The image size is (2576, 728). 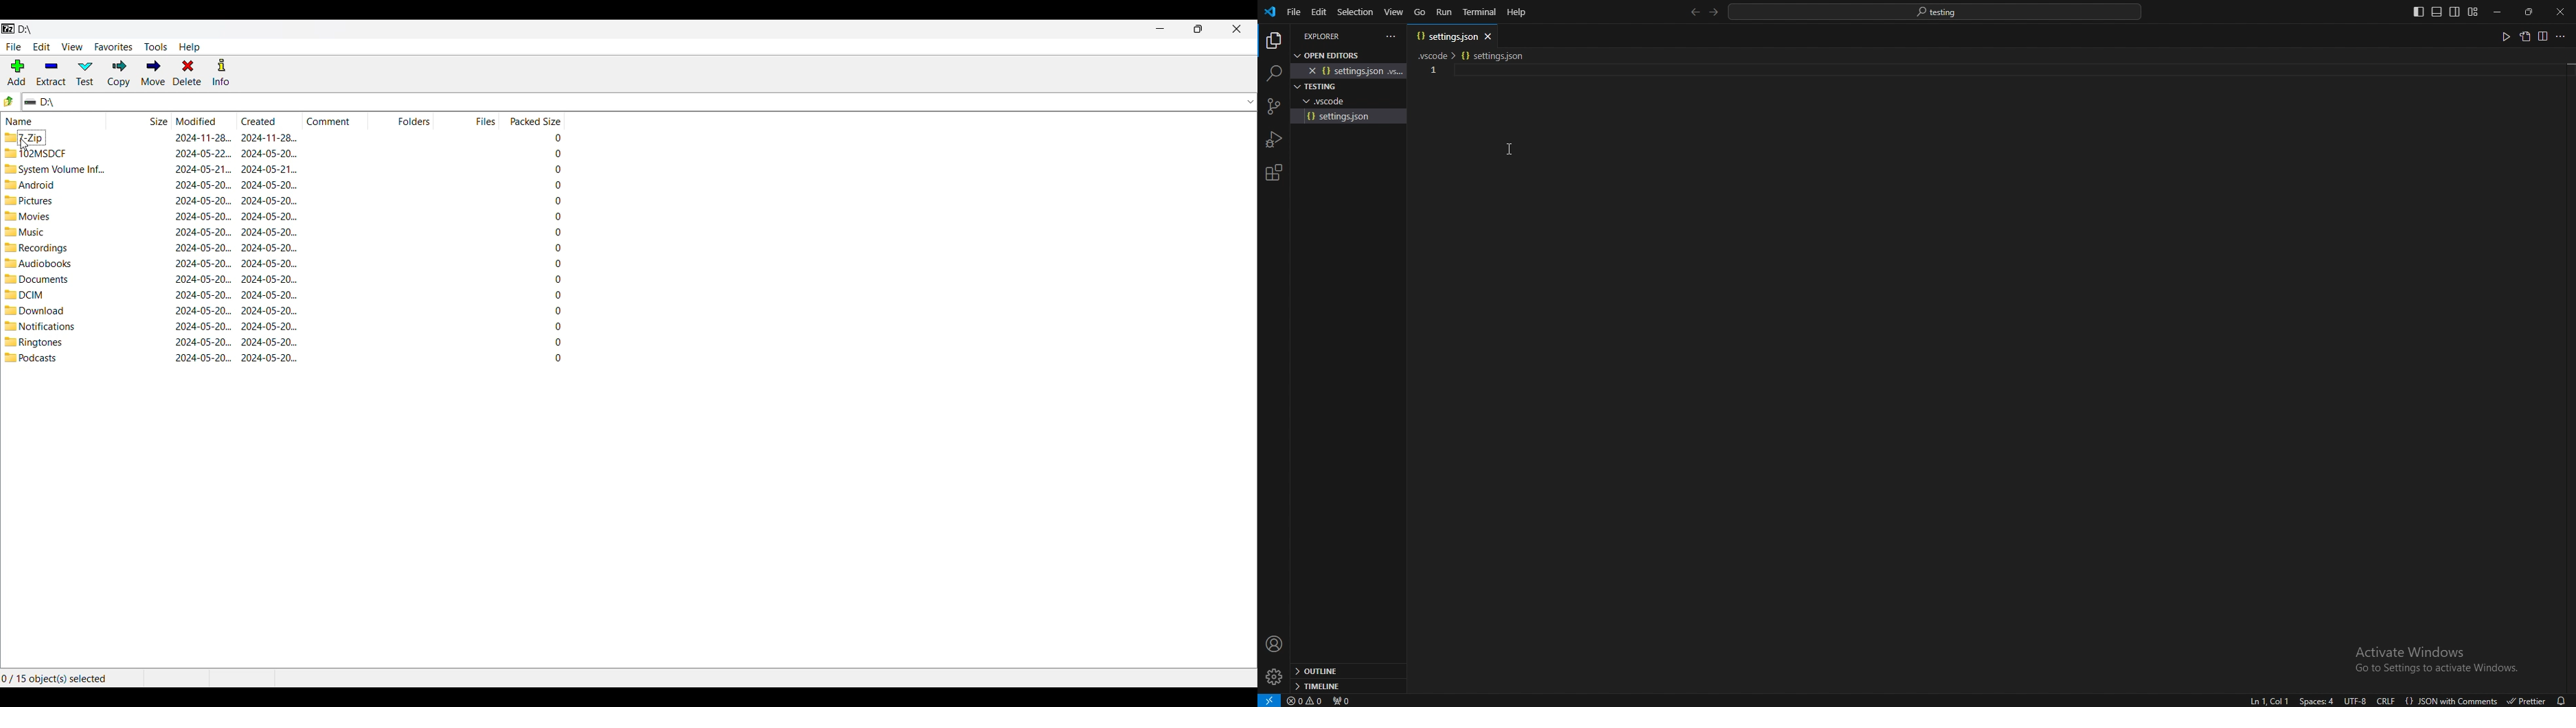 What do you see at coordinates (1306, 702) in the screenshot?
I see `errors` at bounding box center [1306, 702].